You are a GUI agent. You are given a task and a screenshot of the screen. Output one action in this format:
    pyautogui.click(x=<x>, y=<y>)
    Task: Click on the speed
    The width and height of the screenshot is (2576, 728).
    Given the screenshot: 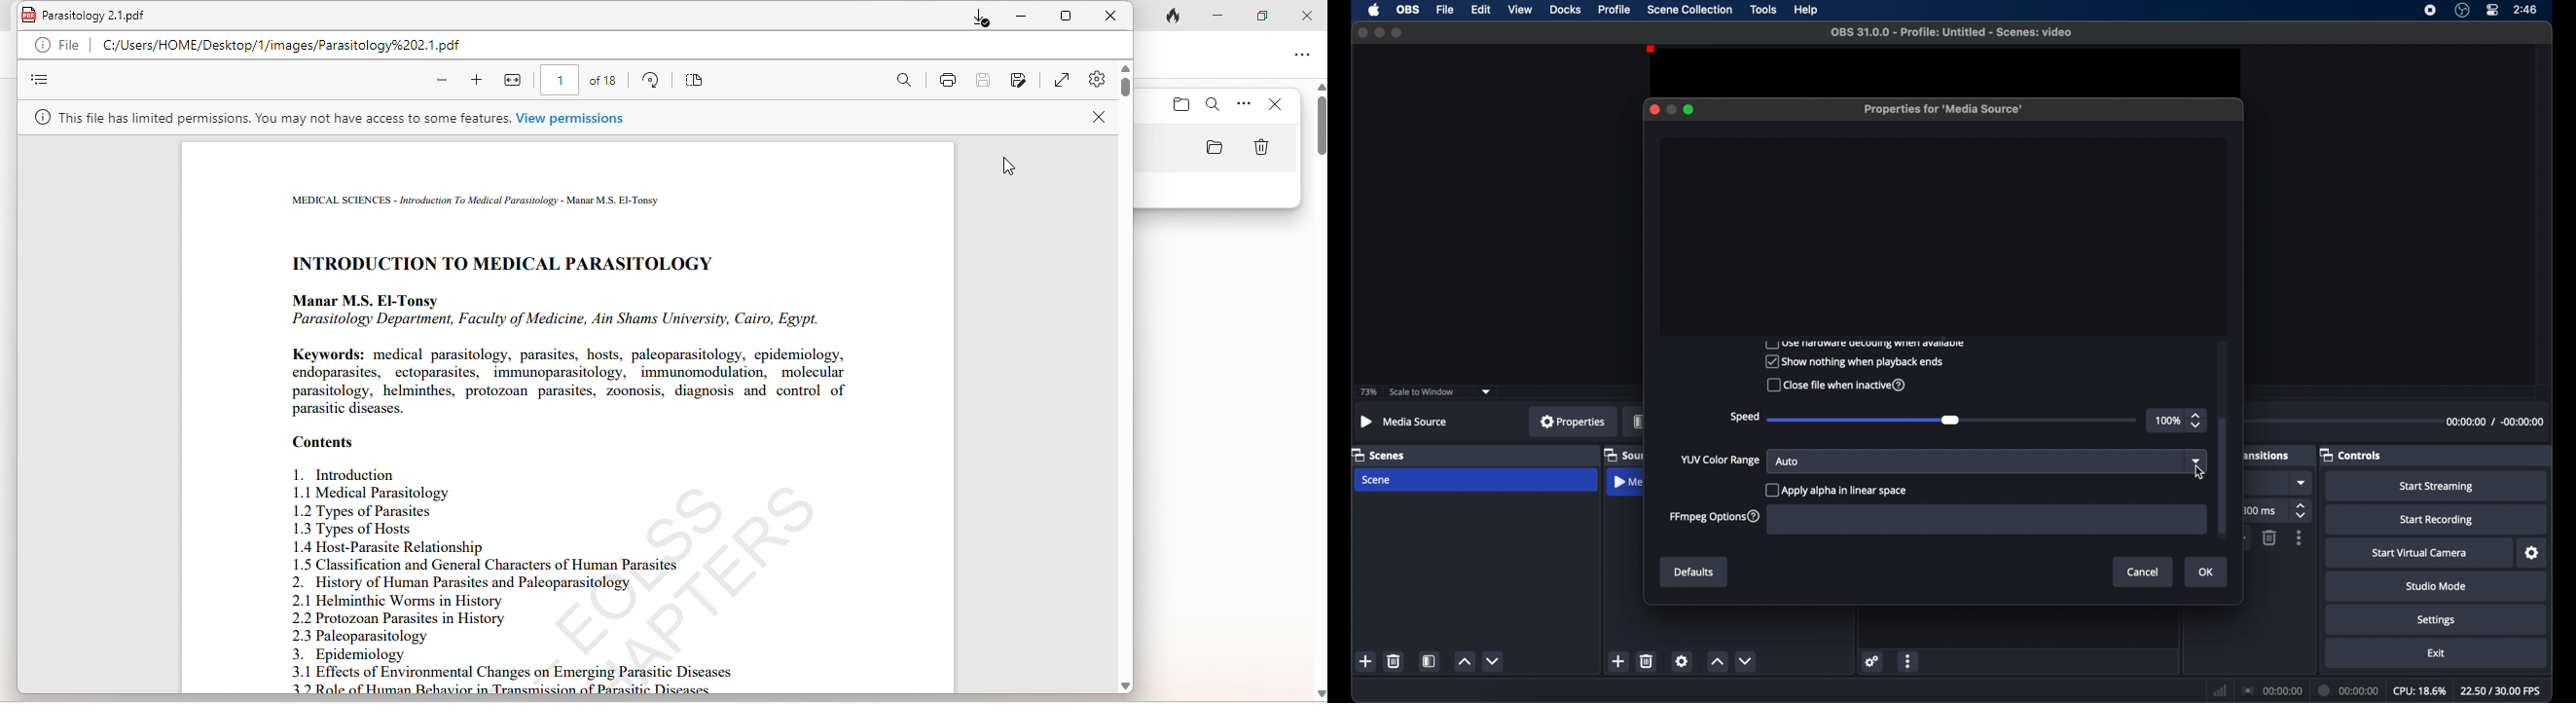 What is the action you would take?
    pyautogui.click(x=1744, y=415)
    